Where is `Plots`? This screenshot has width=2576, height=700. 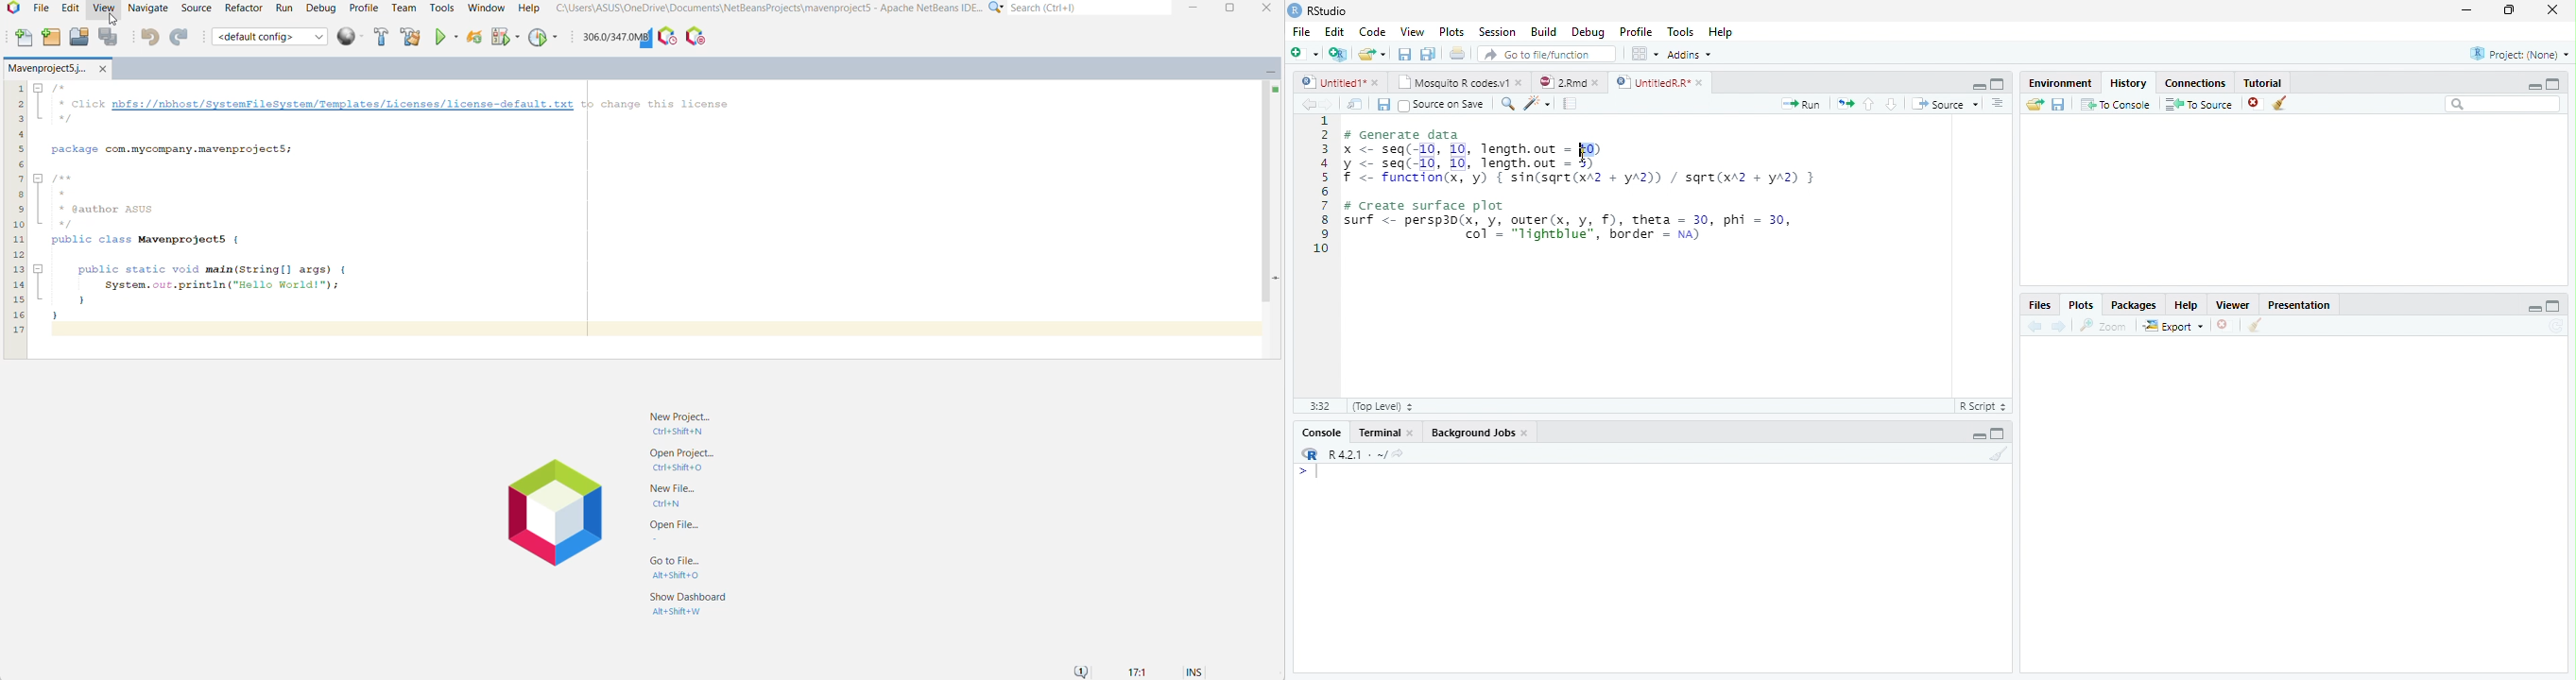
Plots is located at coordinates (2082, 304).